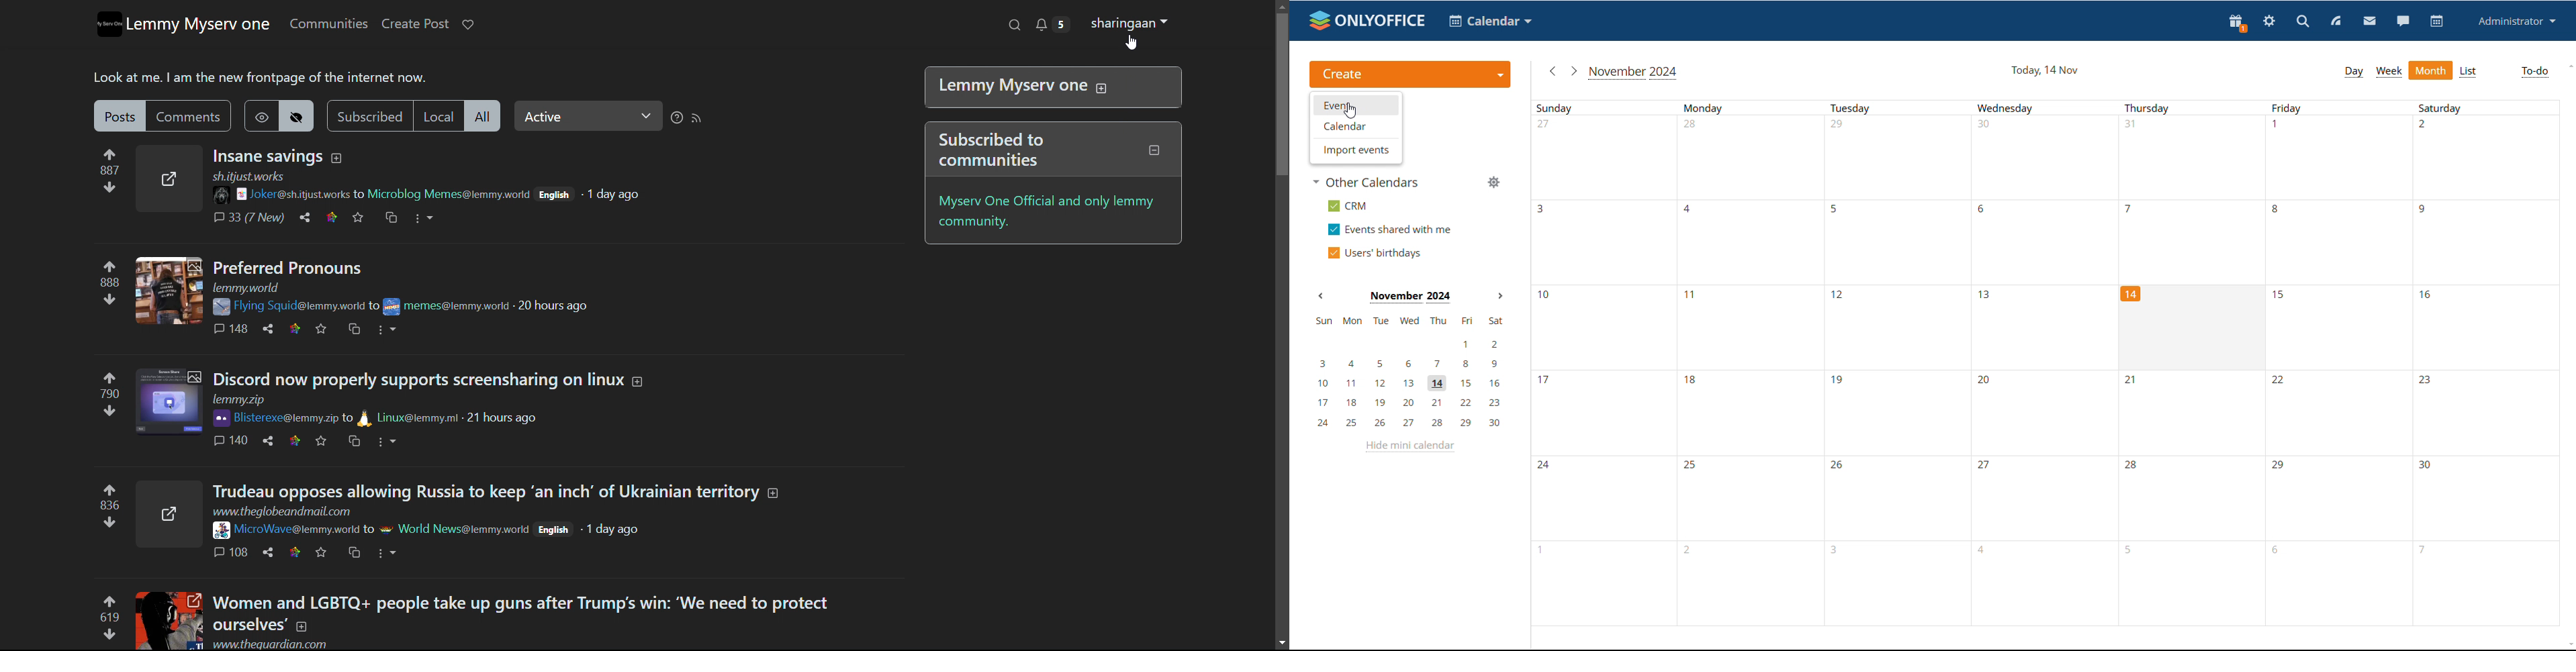 The image size is (2576, 672). Describe the element at coordinates (294, 329) in the screenshot. I see `link` at that location.